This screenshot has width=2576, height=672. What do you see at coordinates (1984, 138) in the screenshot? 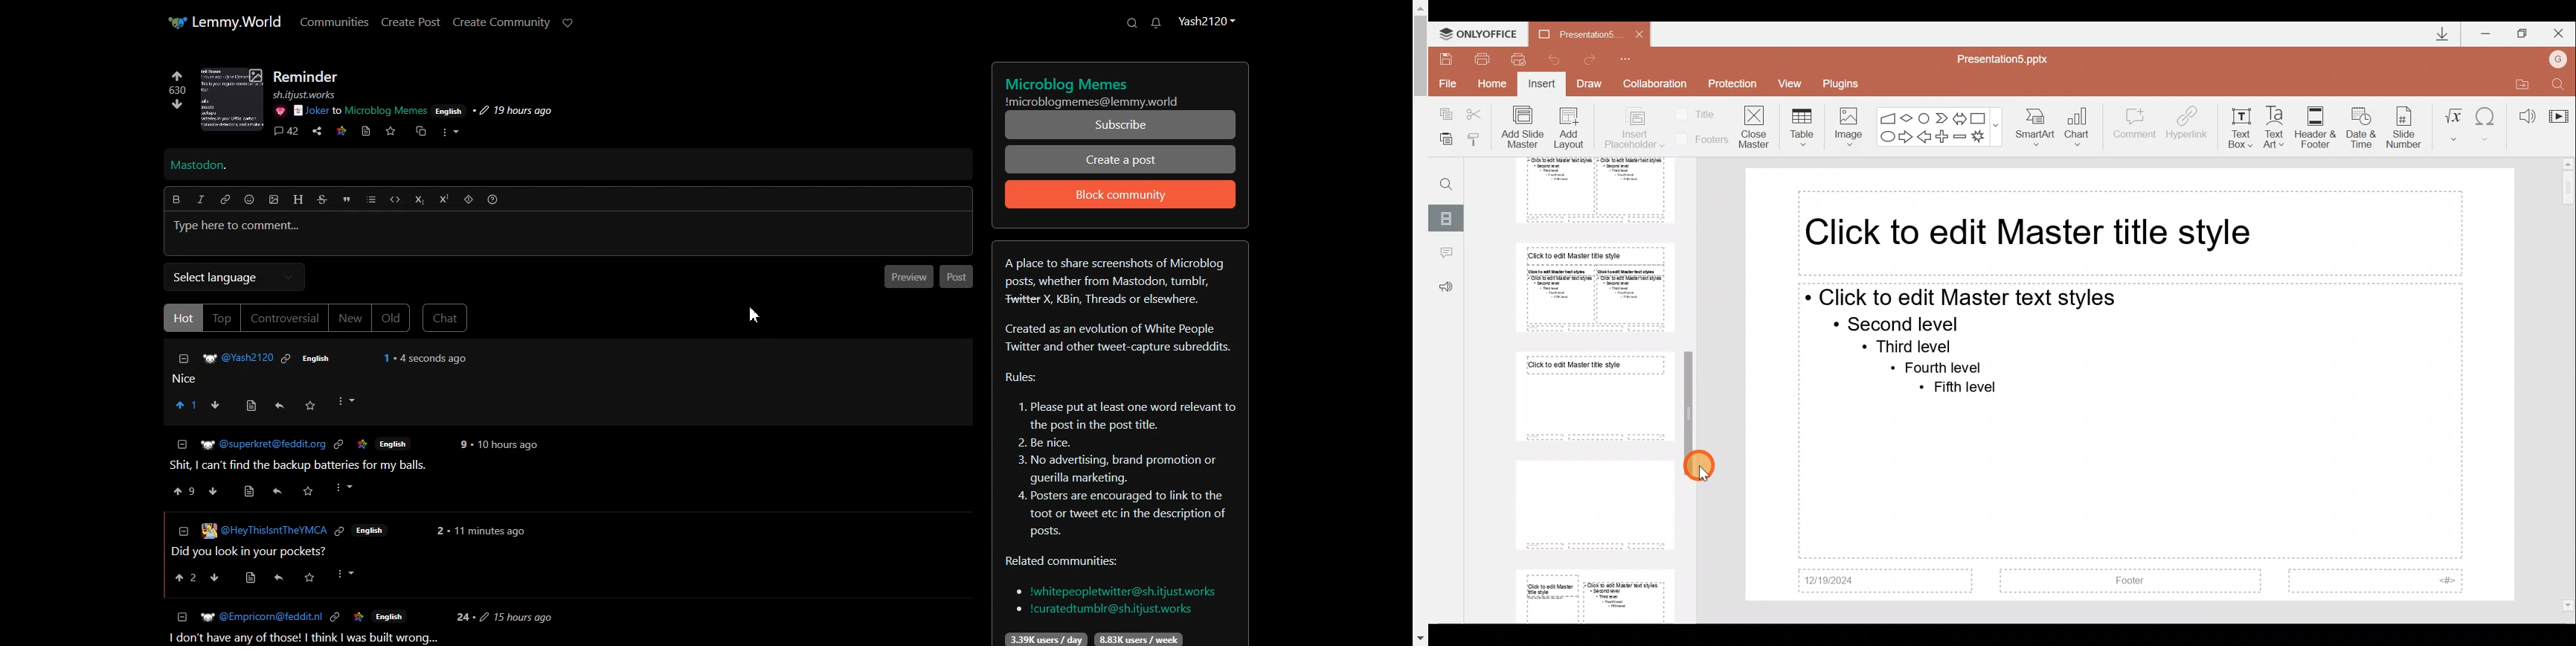
I see `Explosion 1` at bounding box center [1984, 138].